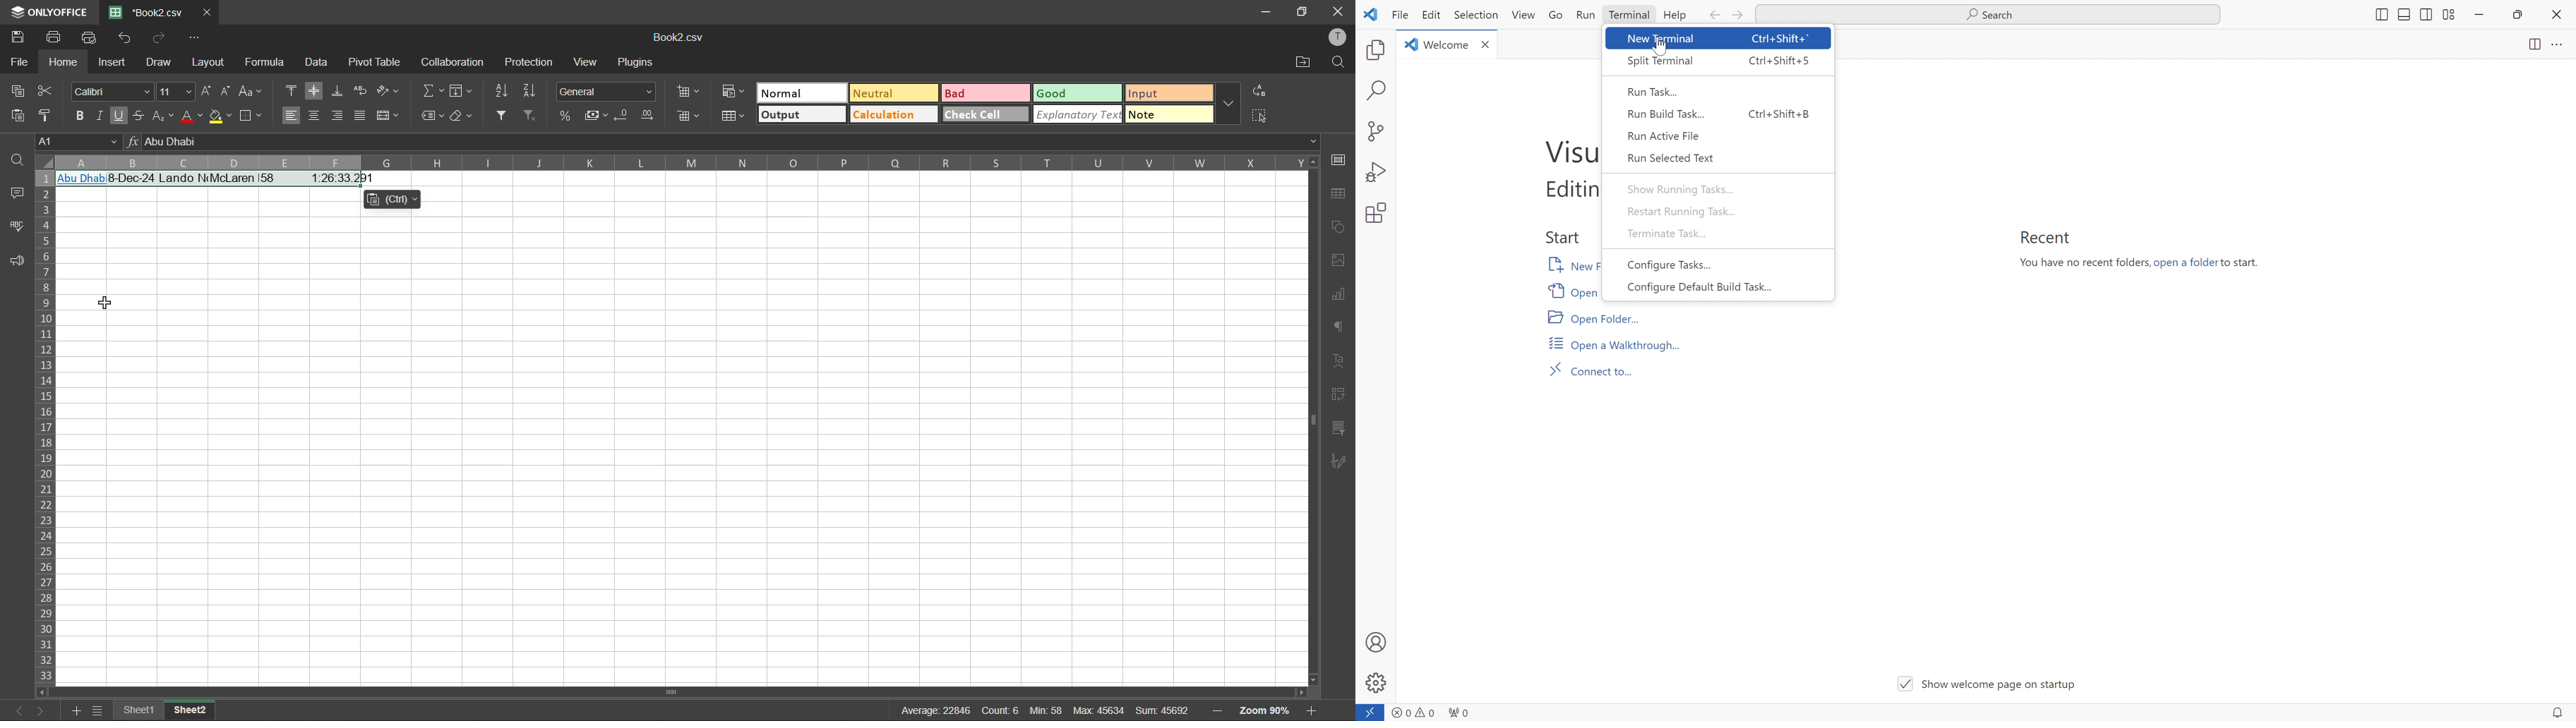 Image resolution: width=2576 pixels, height=728 pixels. Describe the element at coordinates (2479, 15) in the screenshot. I see `minimize` at that location.